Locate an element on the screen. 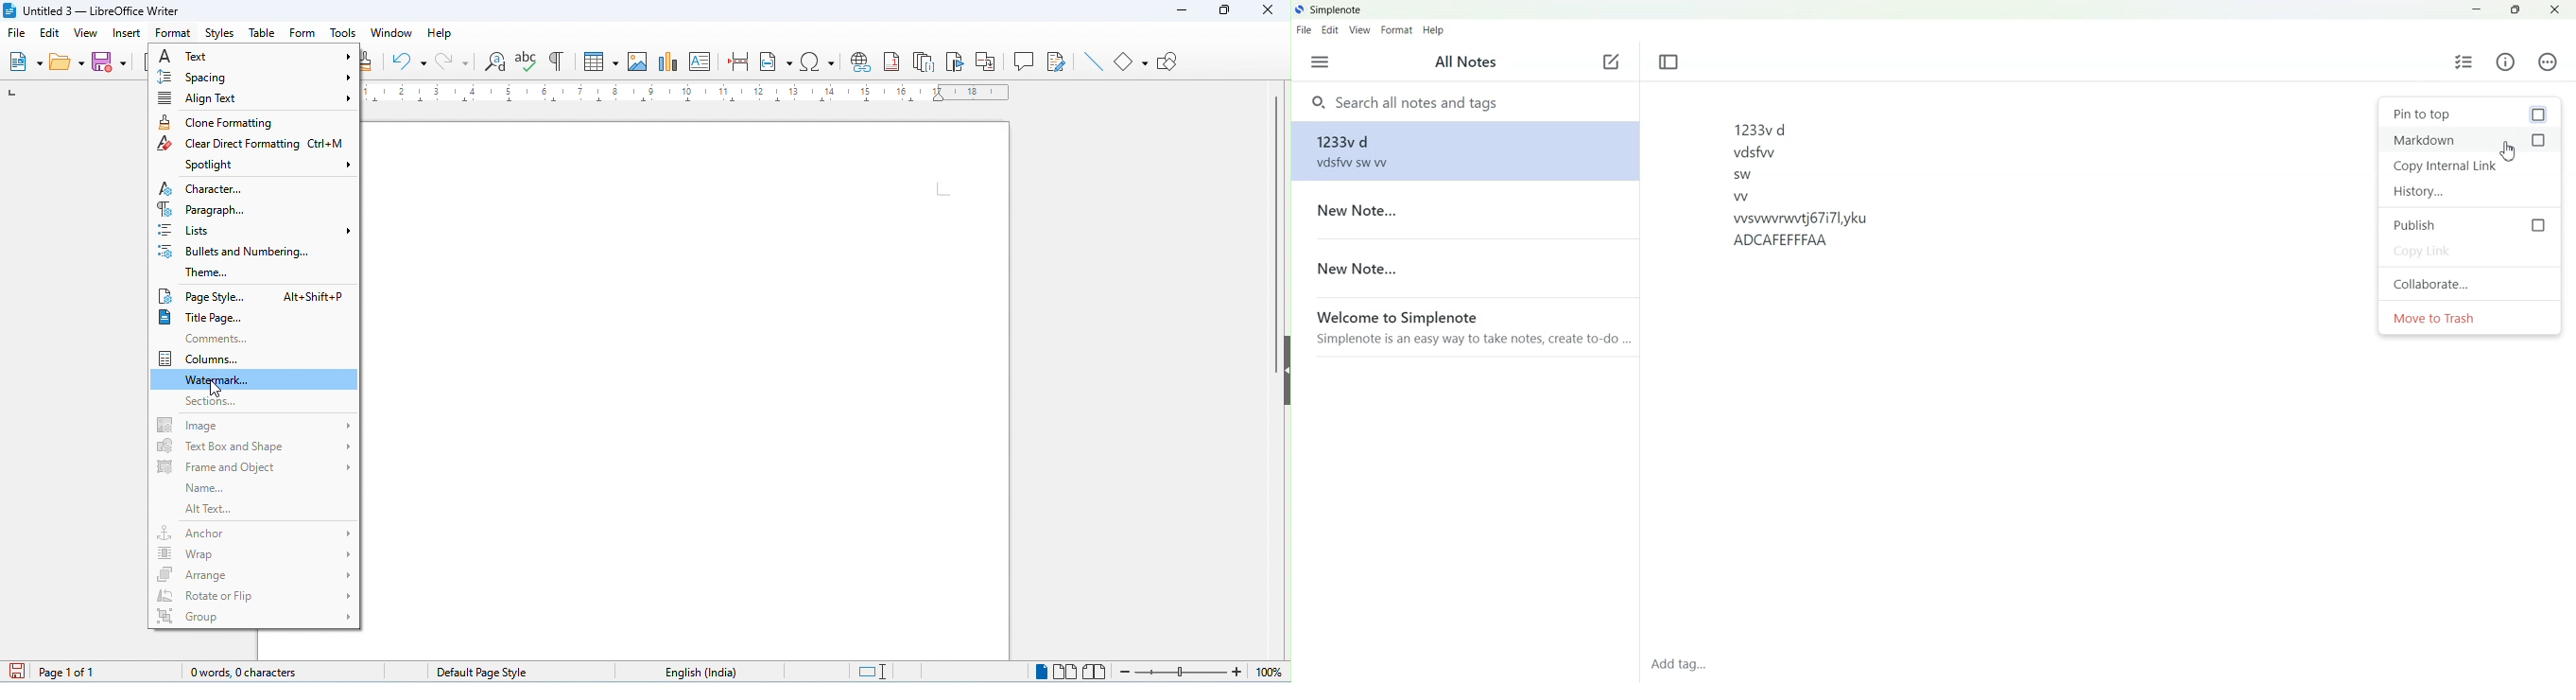 The height and width of the screenshot is (700, 2576). bookview is located at coordinates (1098, 672).